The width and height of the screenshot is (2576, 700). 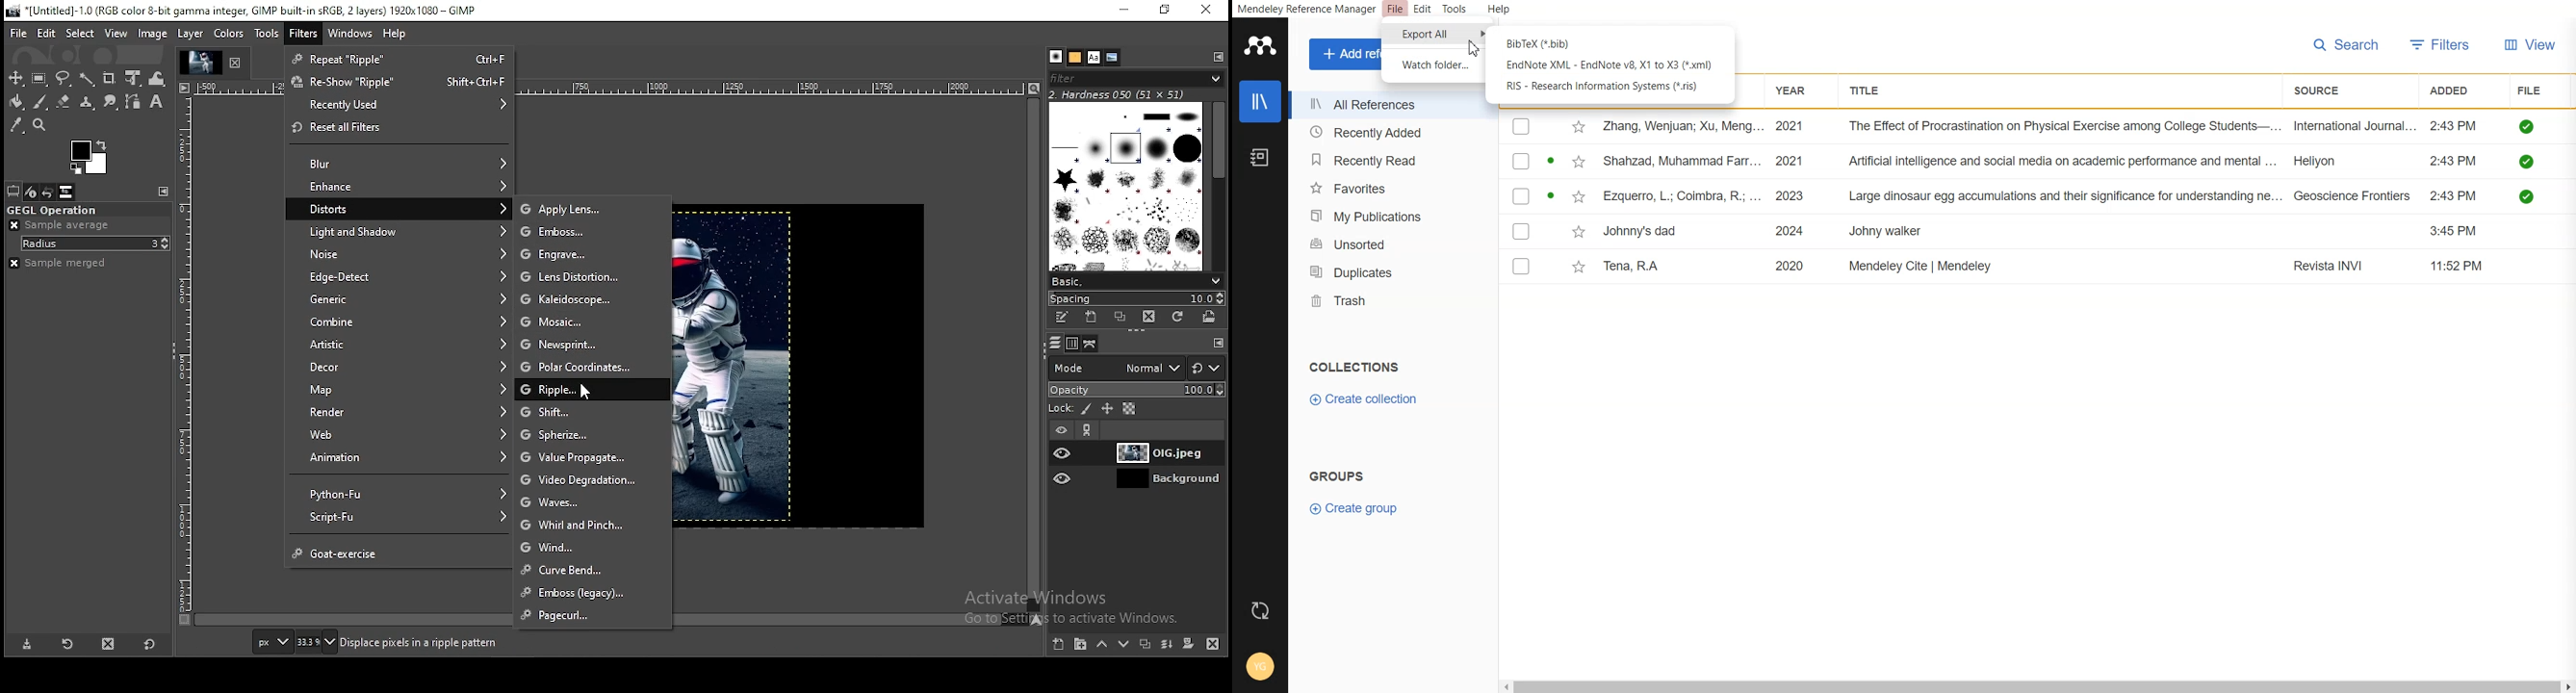 What do you see at coordinates (1498, 10) in the screenshot?
I see `Help` at bounding box center [1498, 10].